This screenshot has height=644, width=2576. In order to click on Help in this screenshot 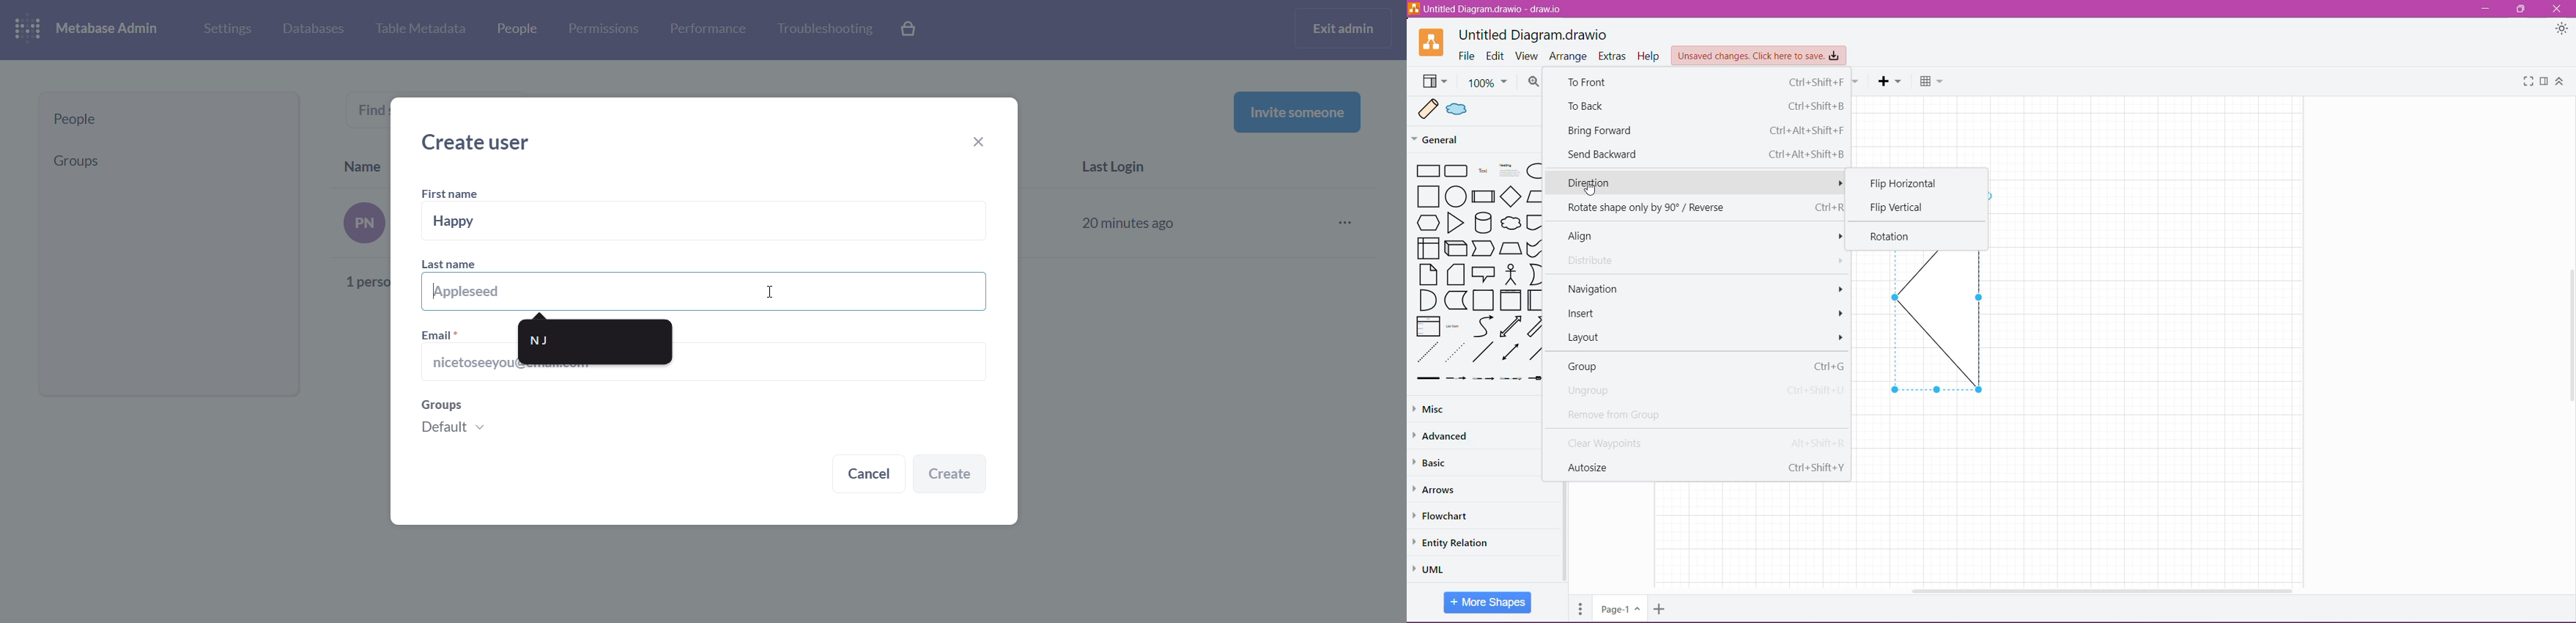, I will do `click(1649, 55)`.